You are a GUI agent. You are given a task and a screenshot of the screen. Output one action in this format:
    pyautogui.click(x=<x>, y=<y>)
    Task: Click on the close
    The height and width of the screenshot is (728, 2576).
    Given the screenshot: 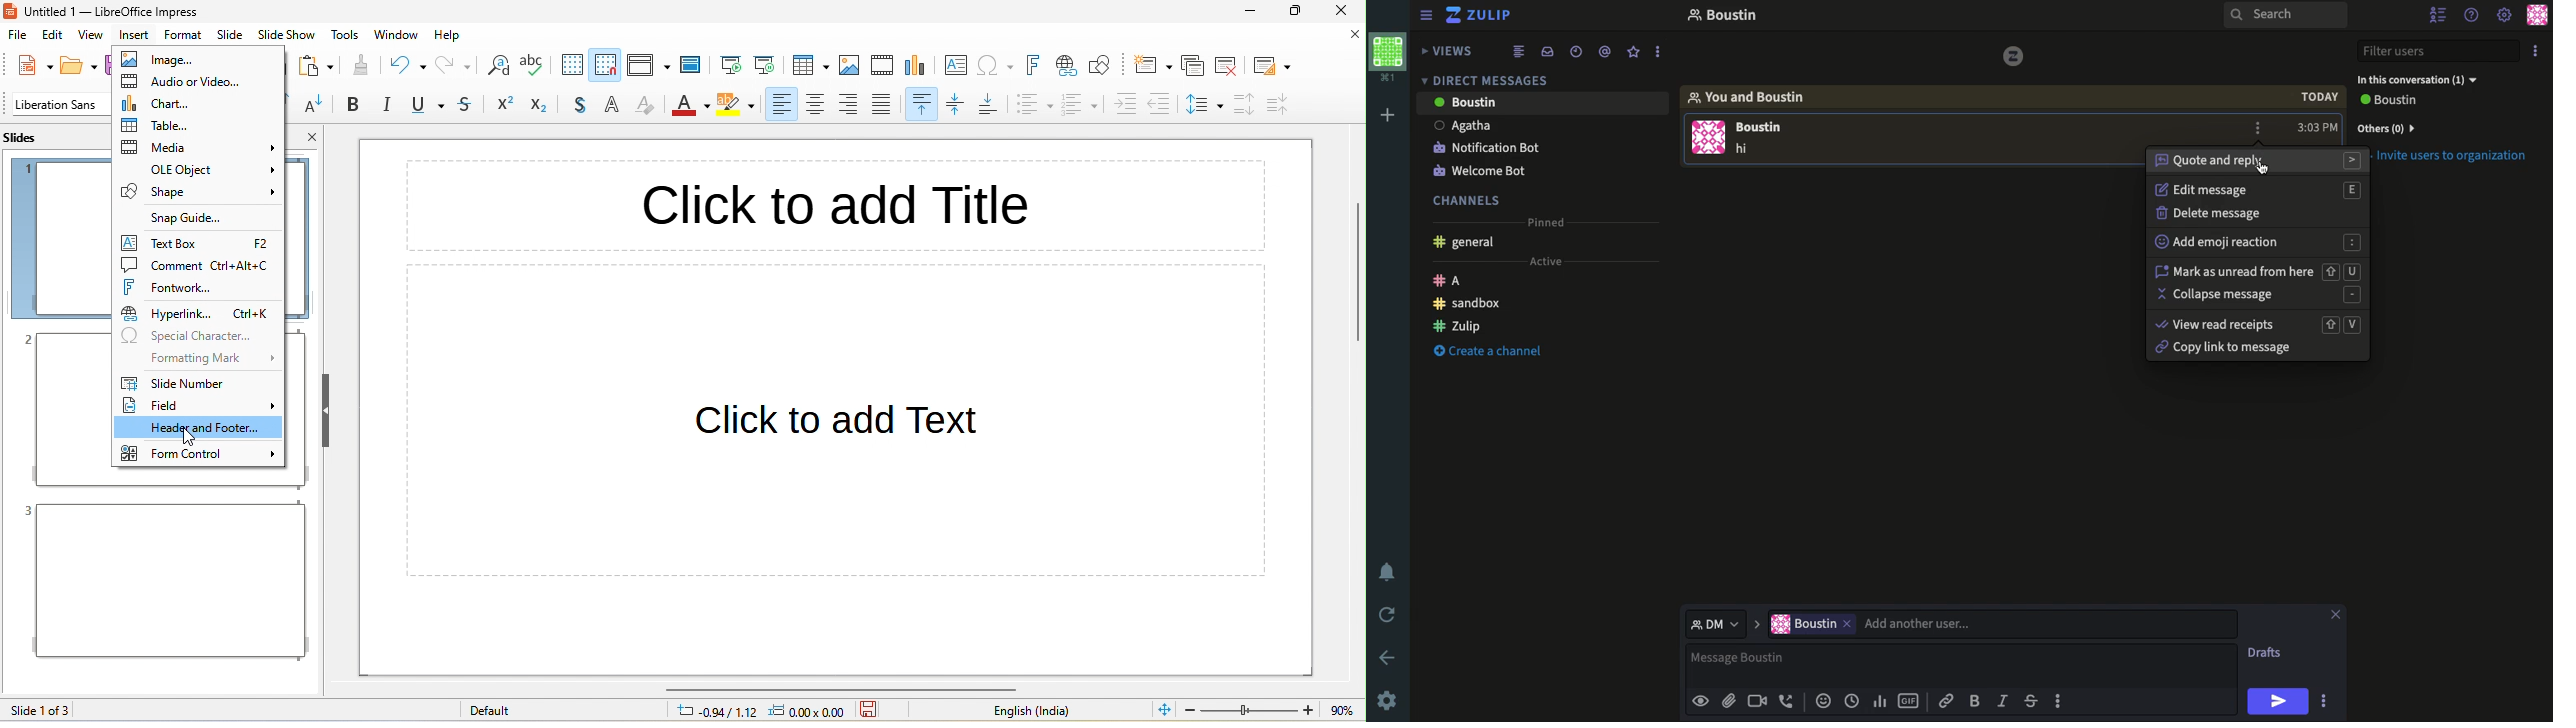 What is the action you would take?
    pyautogui.click(x=312, y=136)
    